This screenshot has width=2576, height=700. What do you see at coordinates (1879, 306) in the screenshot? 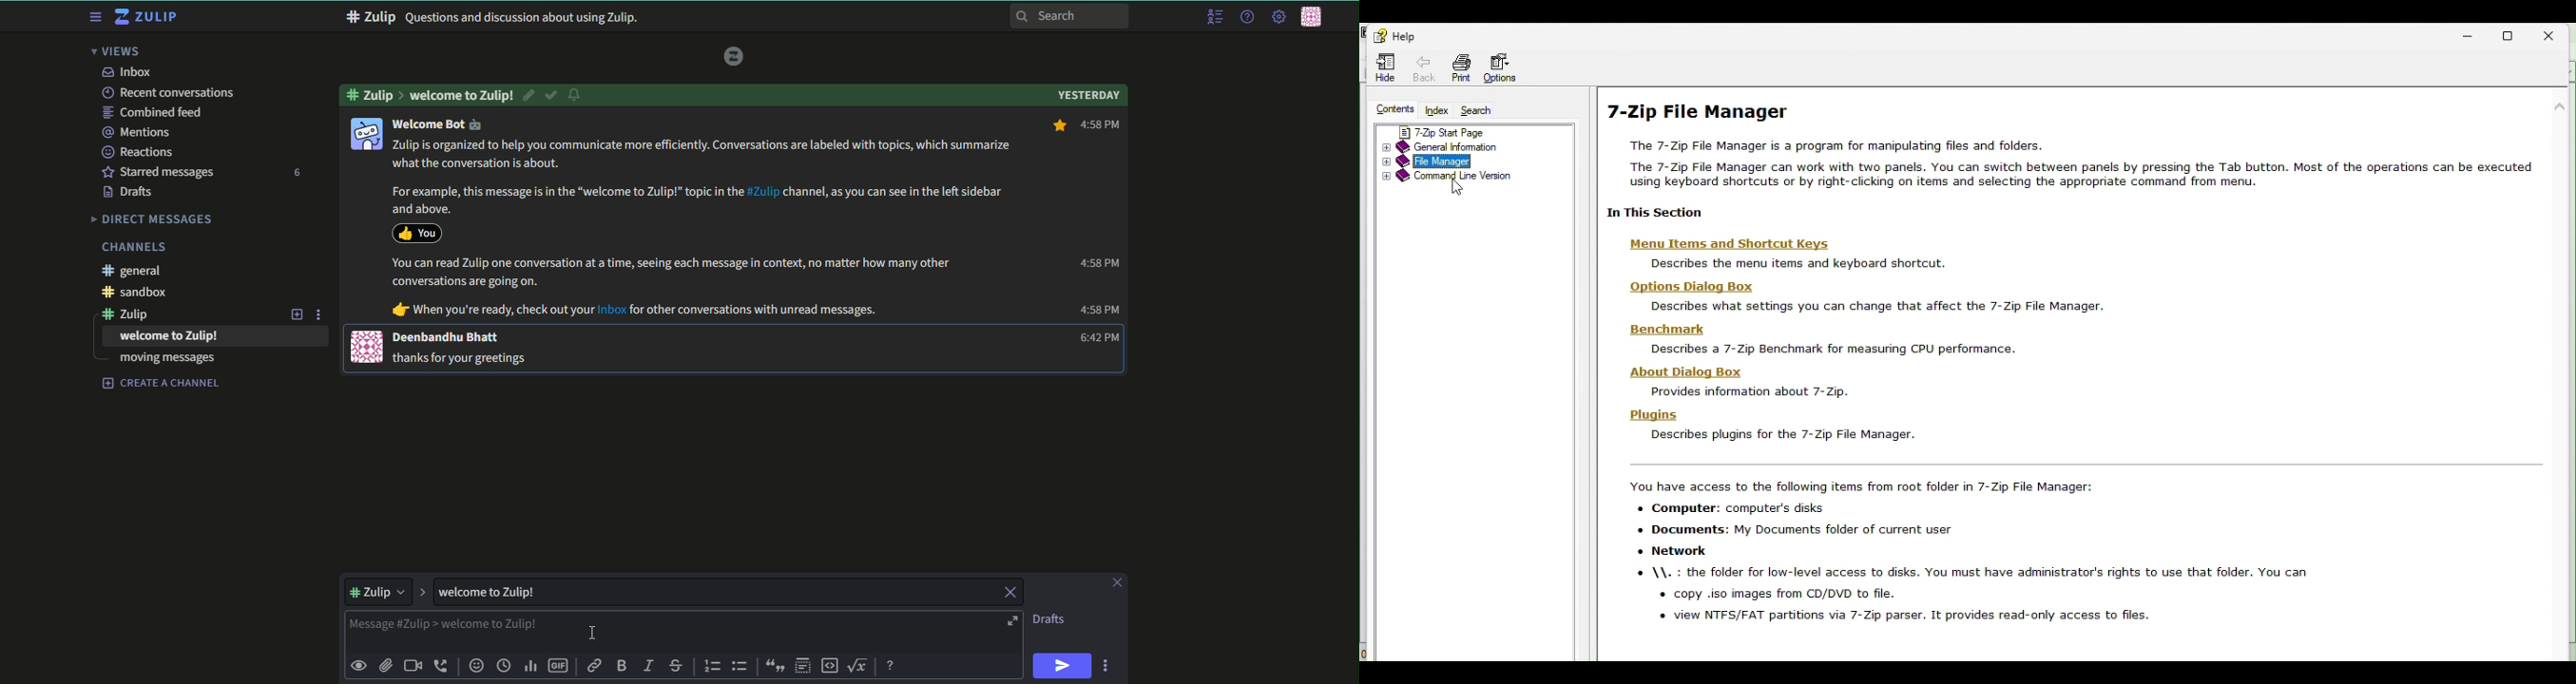
I see `settings that can be changed using 7 zip file manager` at bounding box center [1879, 306].